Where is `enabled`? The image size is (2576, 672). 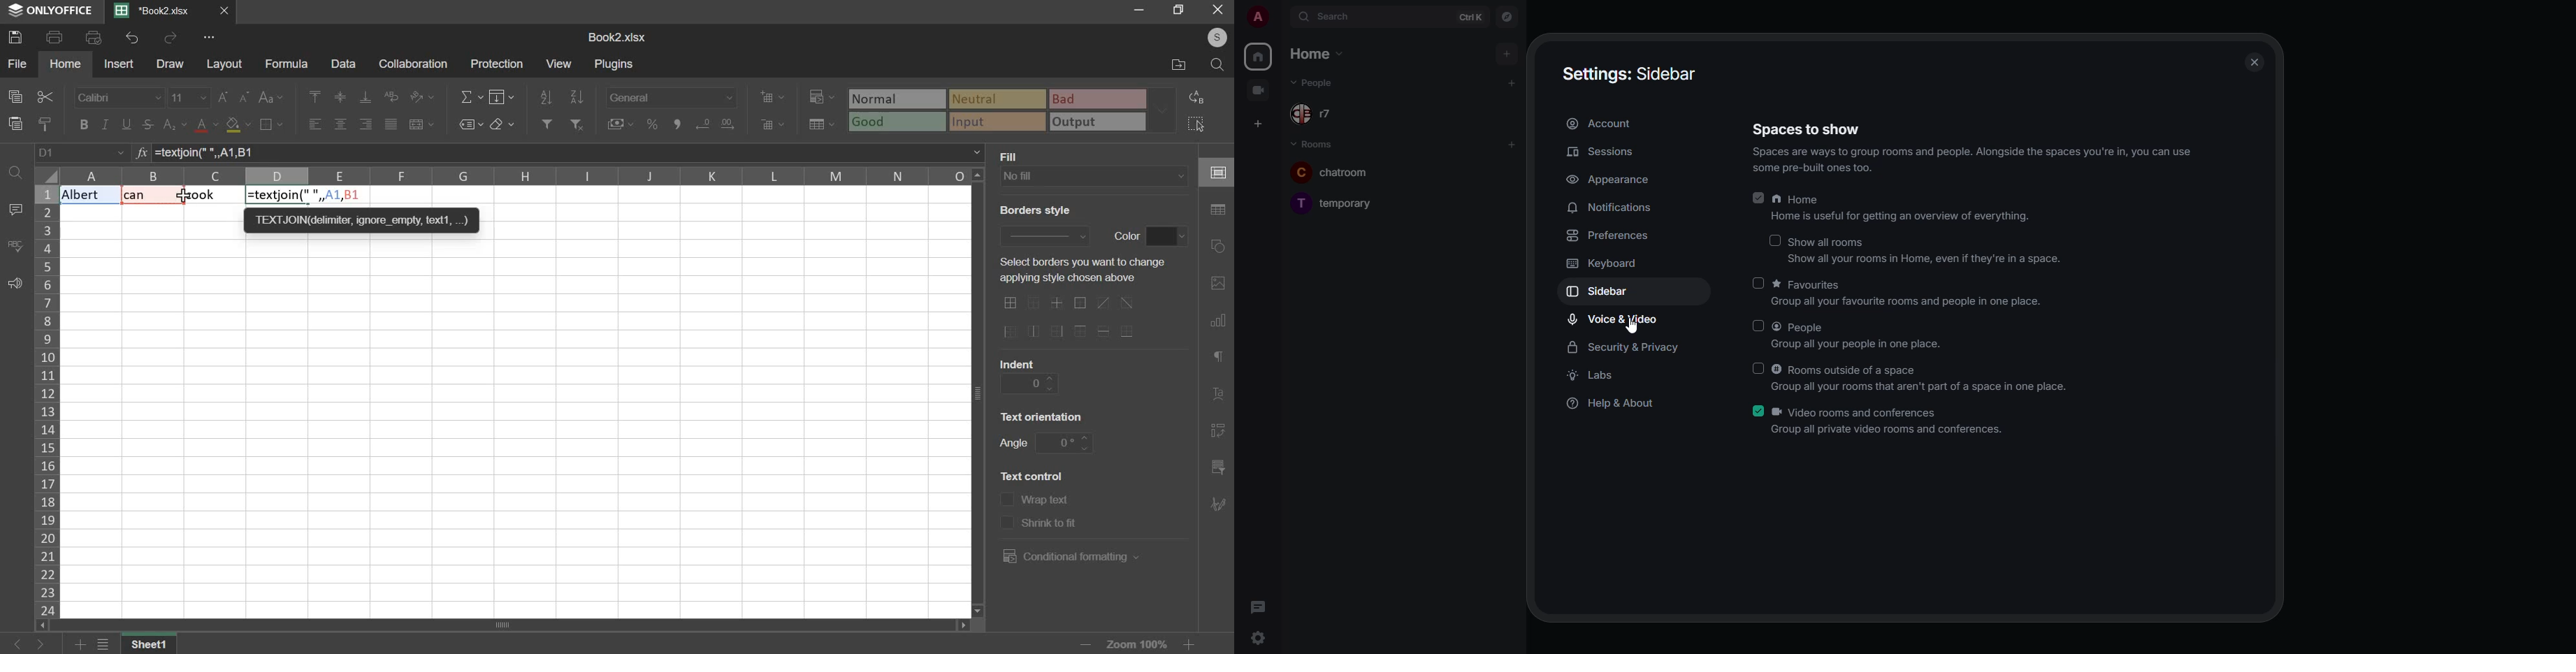
enabled is located at coordinates (1755, 412).